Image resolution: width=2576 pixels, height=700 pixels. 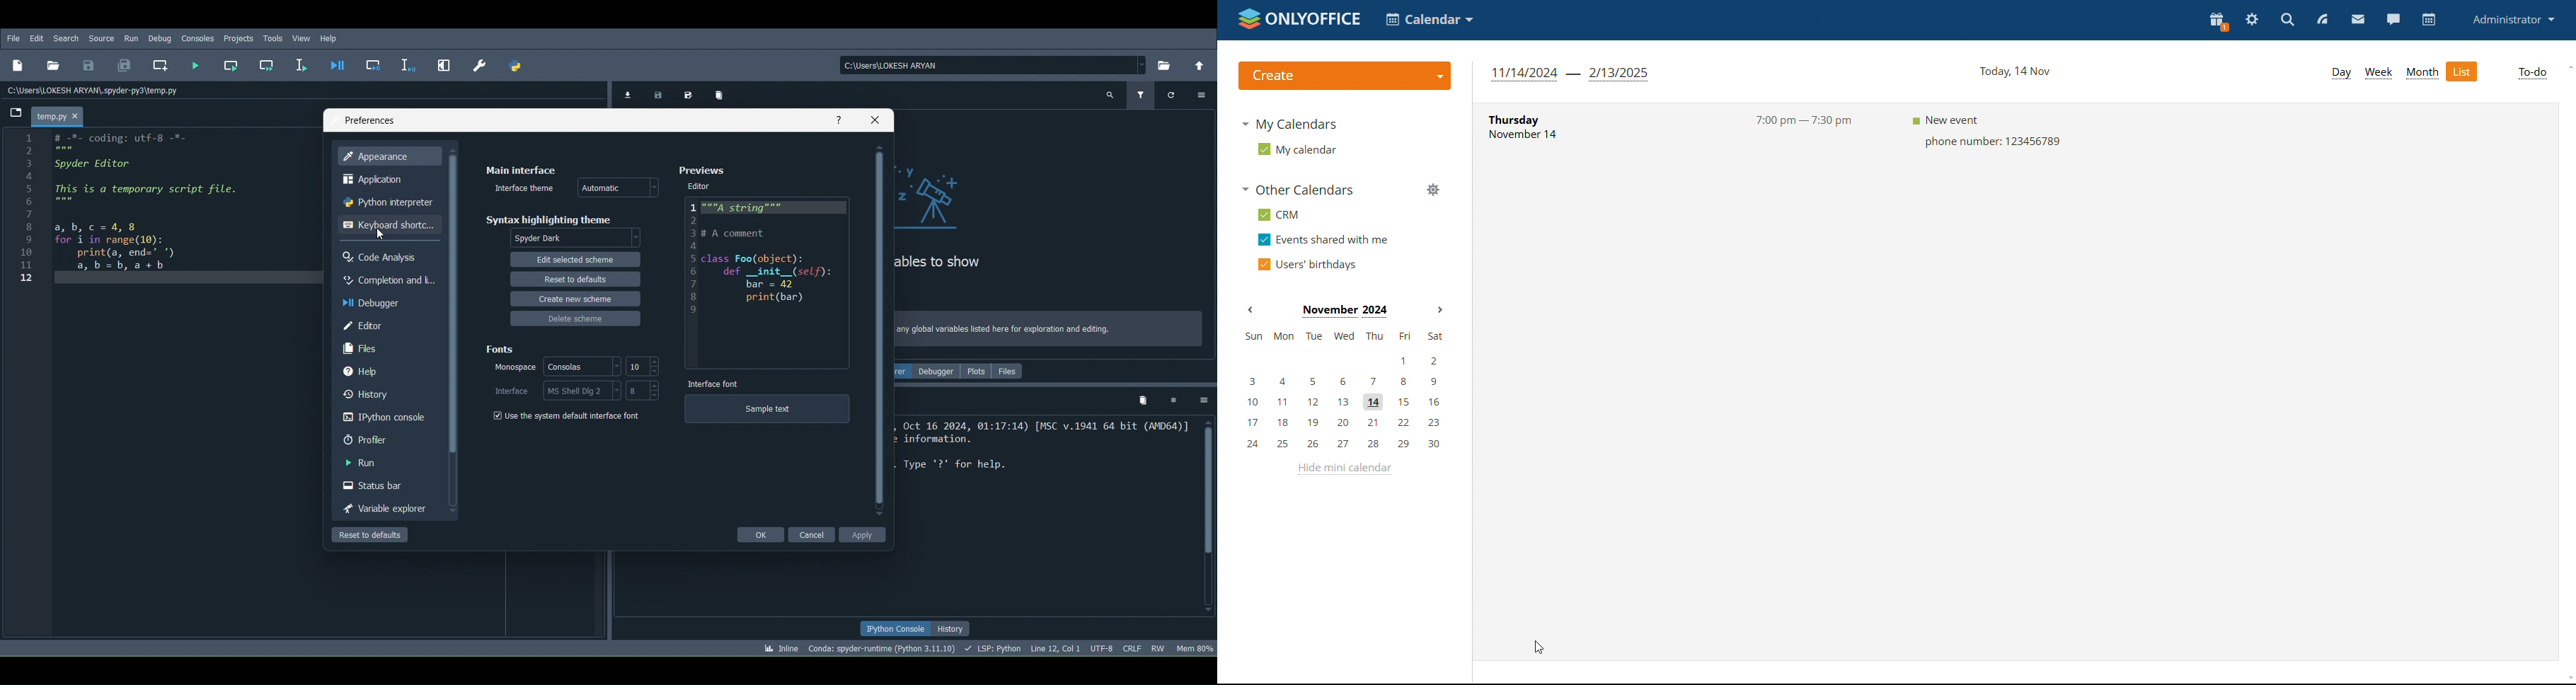 I want to click on Search variable names and types (Ctrl + F), so click(x=1112, y=95).